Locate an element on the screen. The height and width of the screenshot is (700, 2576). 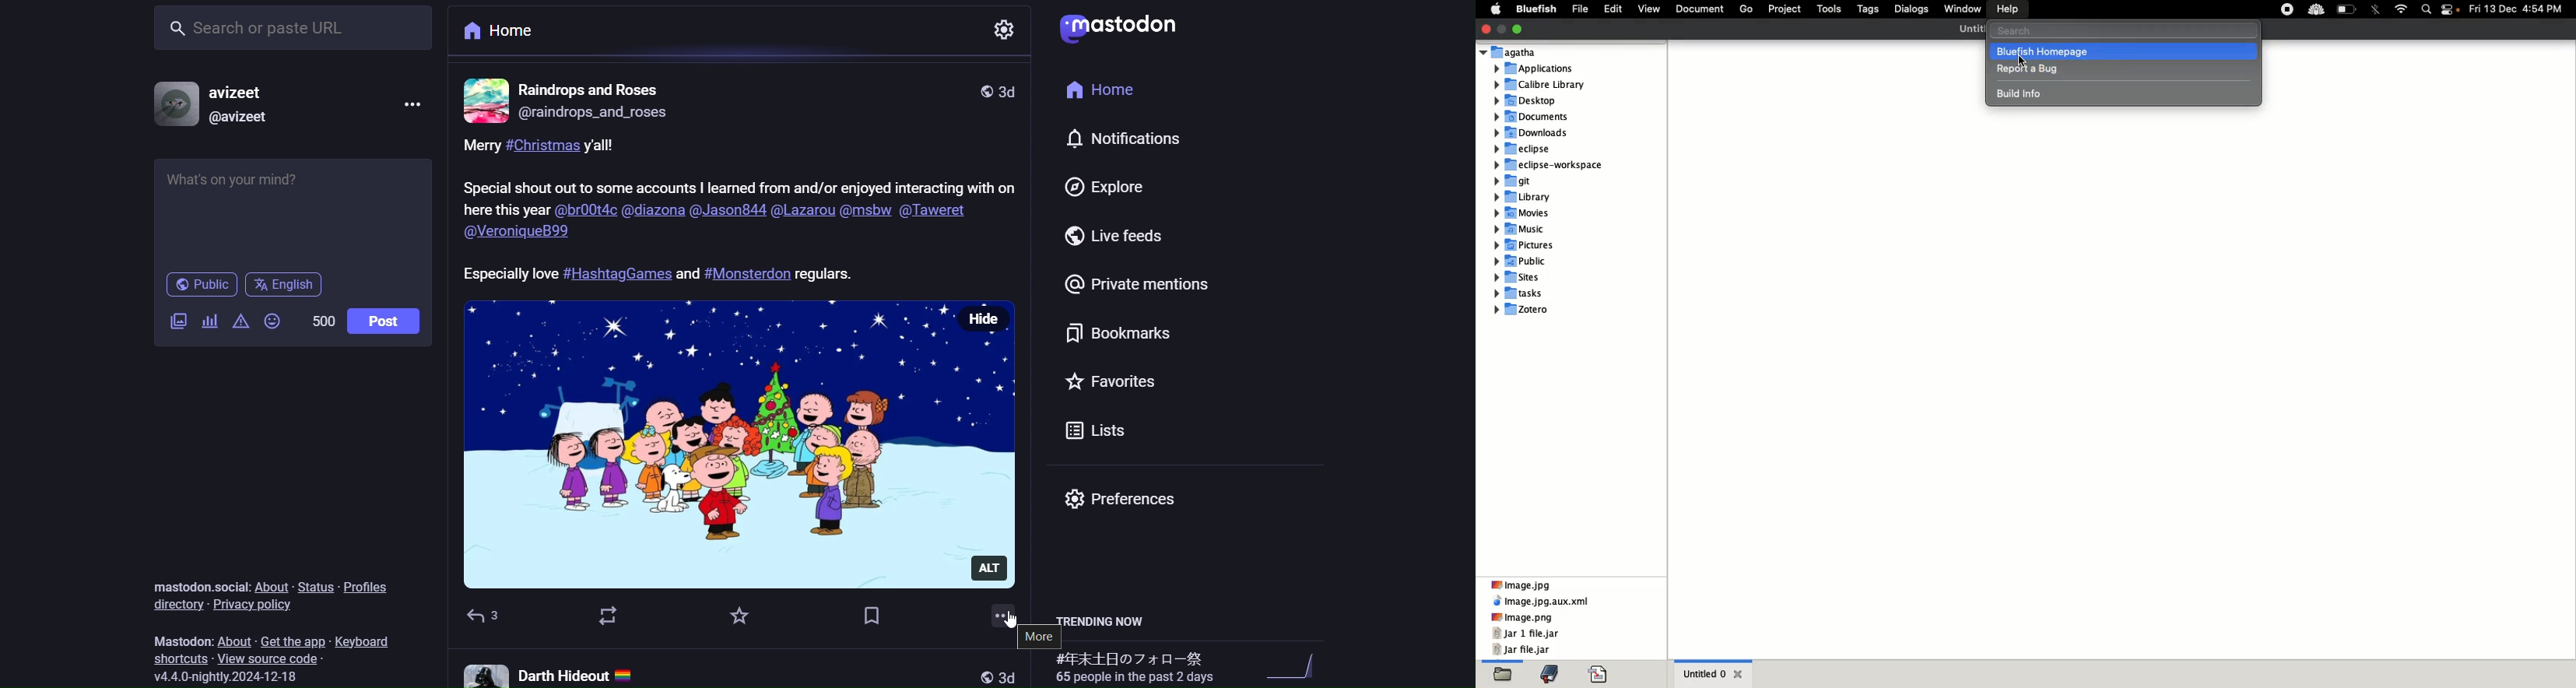
content warning is located at coordinates (240, 321).